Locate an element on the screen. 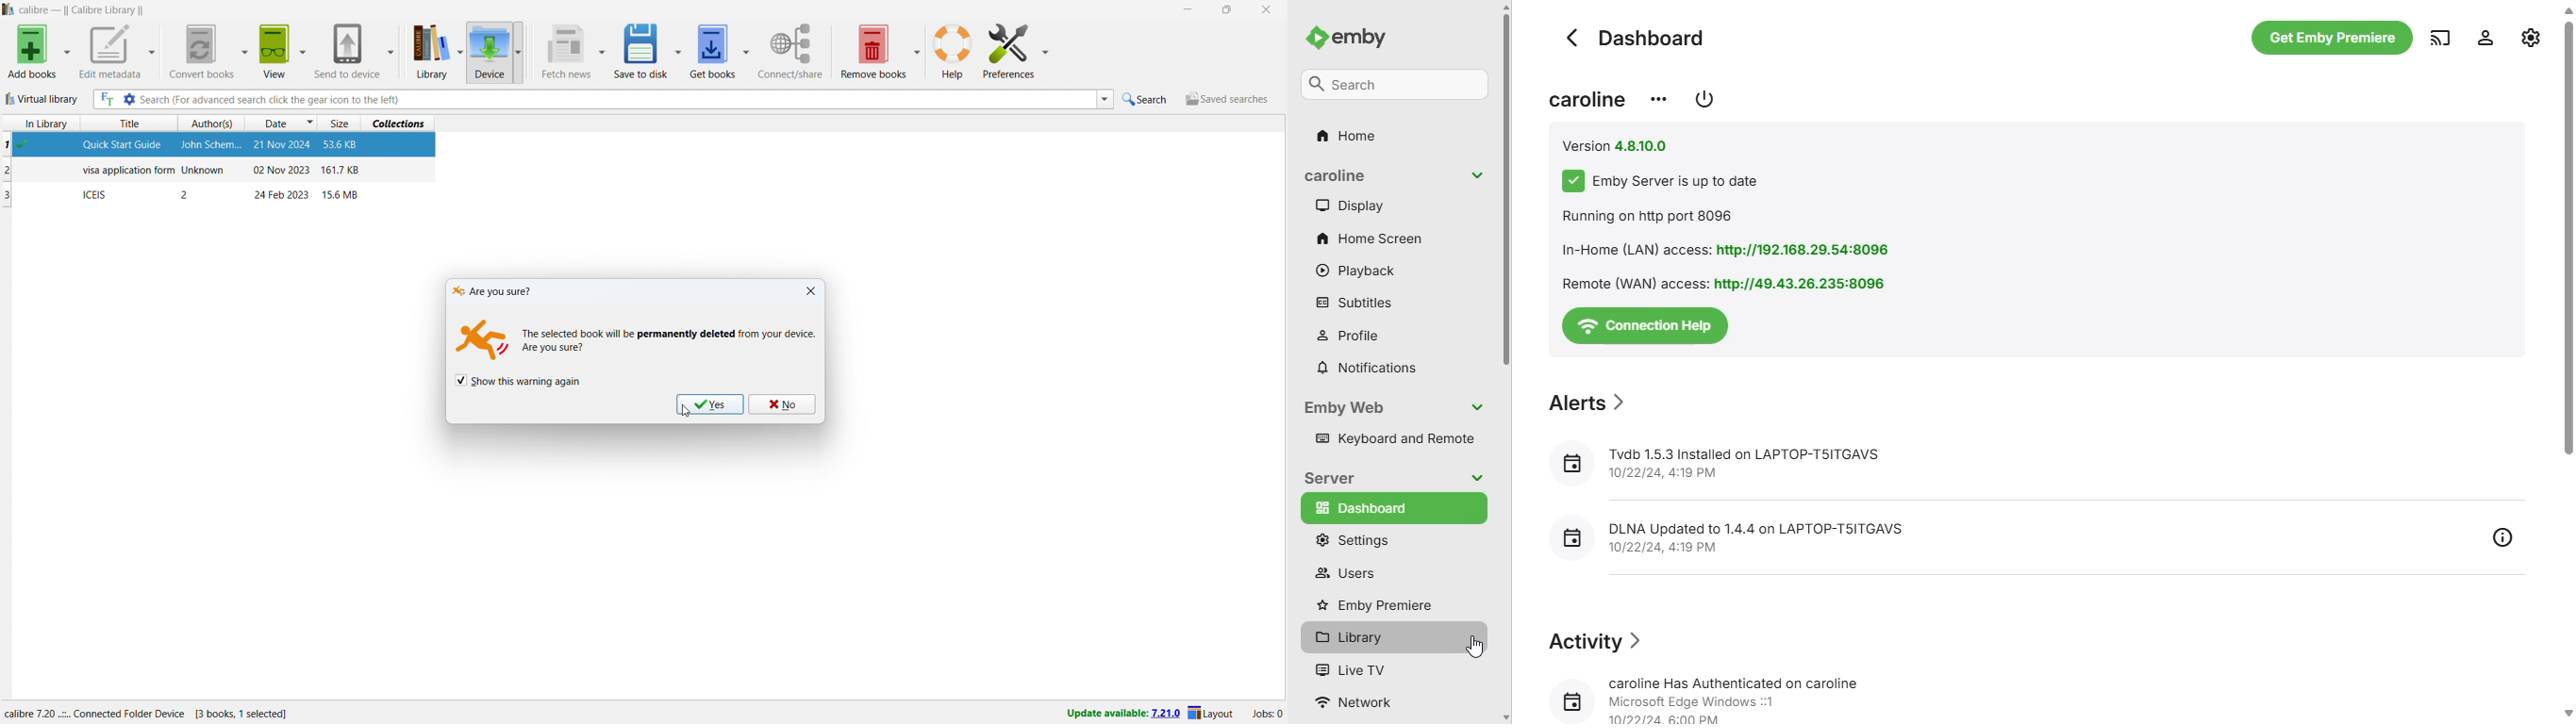 The width and height of the screenshot is (2576, 728). In-Home (LAN) access is located at coordinates (1632, 249).